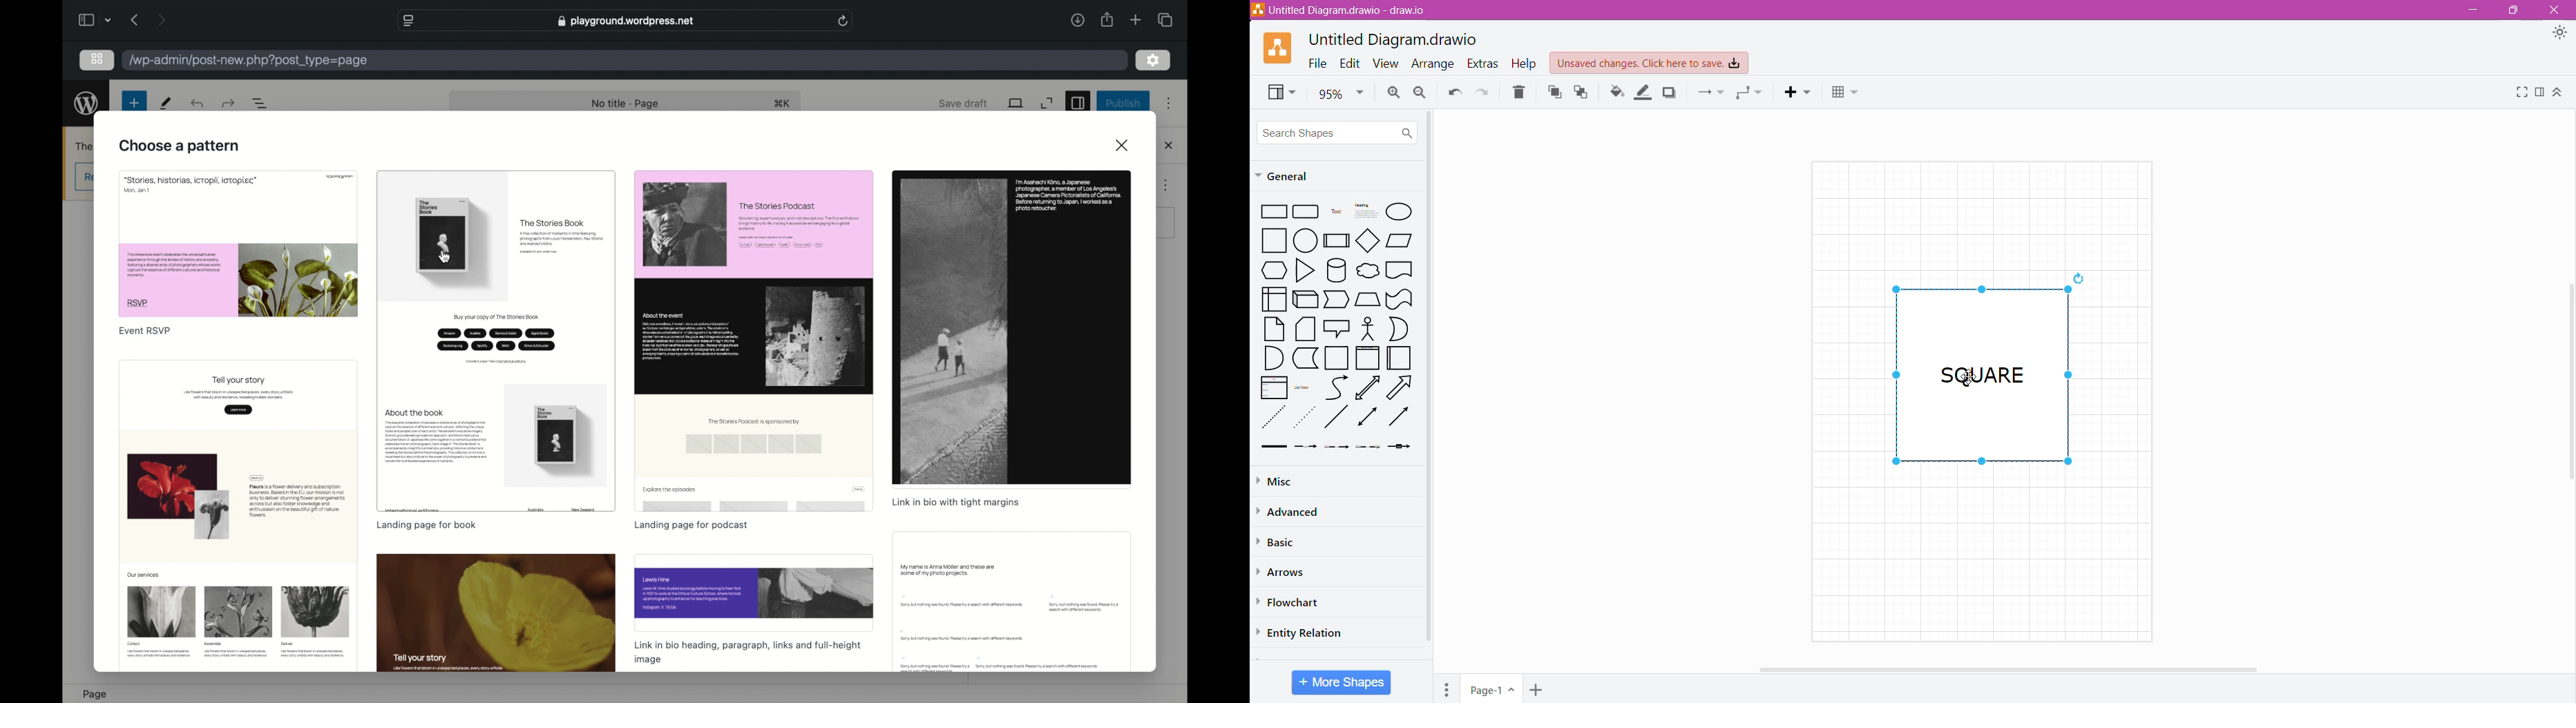  What do you see at coordinates (1369, 241) in the screenshot?
I see `diamond` at bounding box center [1369, 241].